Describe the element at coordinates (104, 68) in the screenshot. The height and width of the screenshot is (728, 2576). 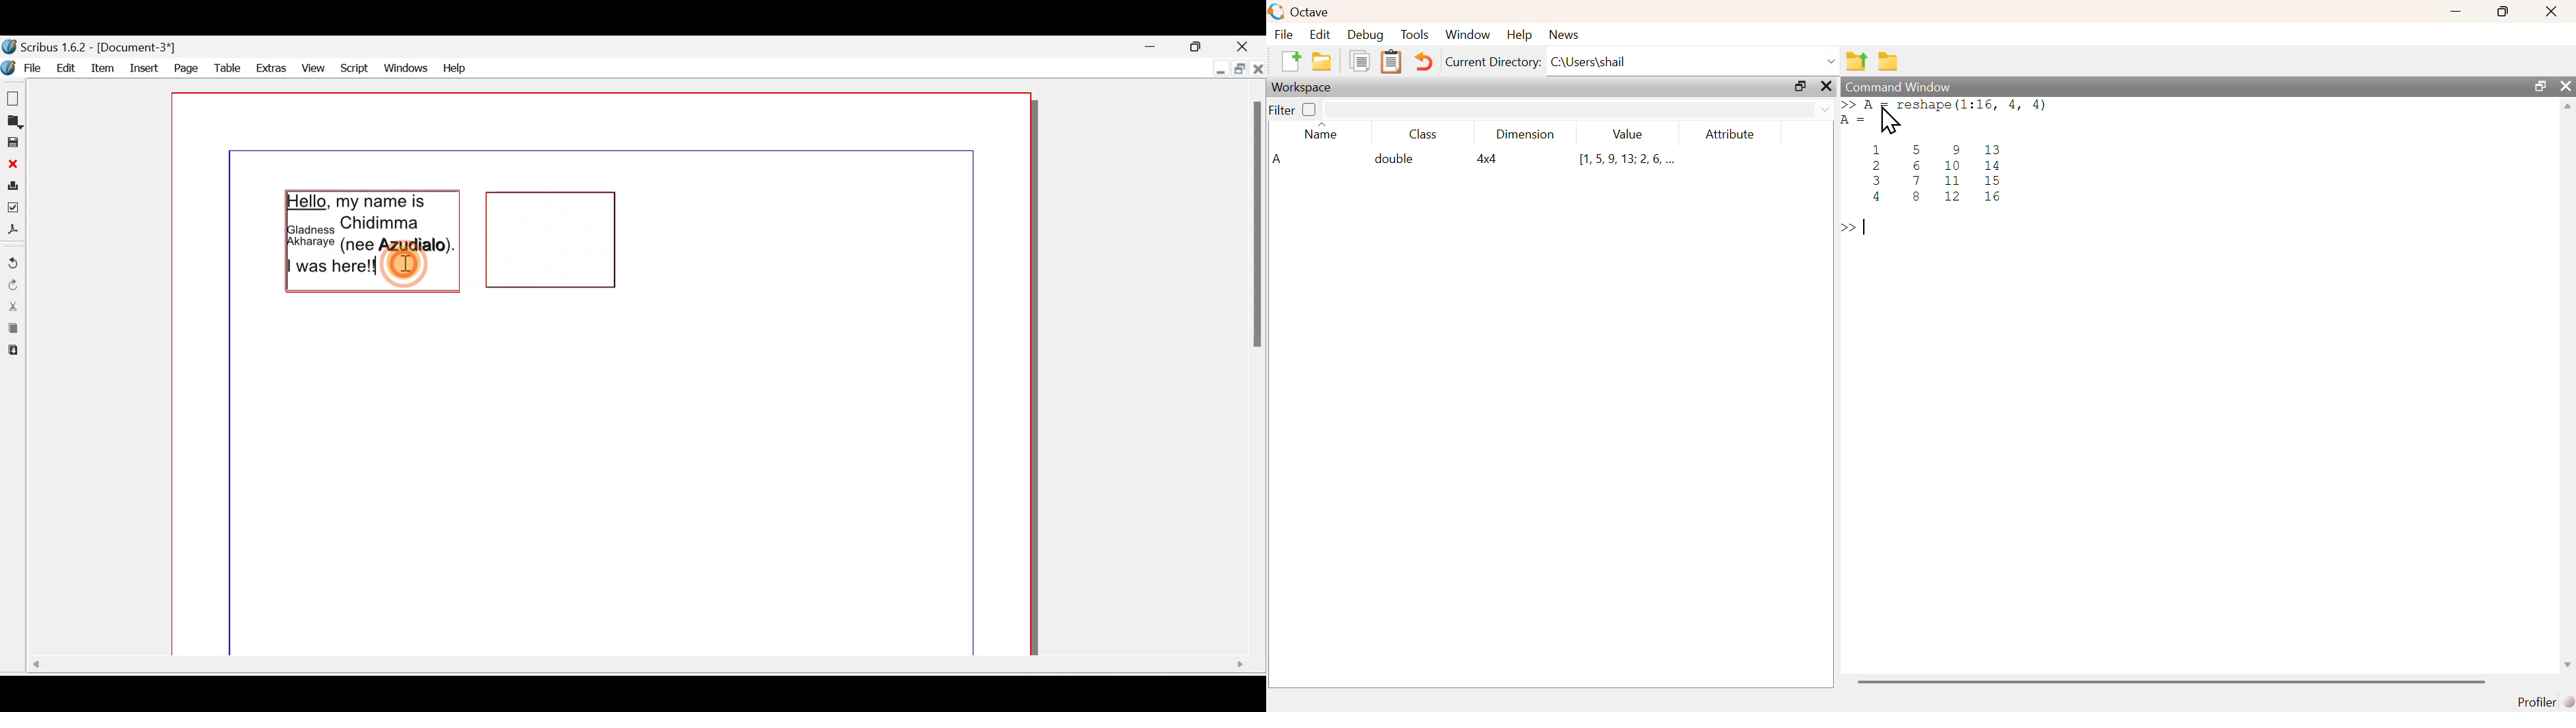
I see `item` at that location.